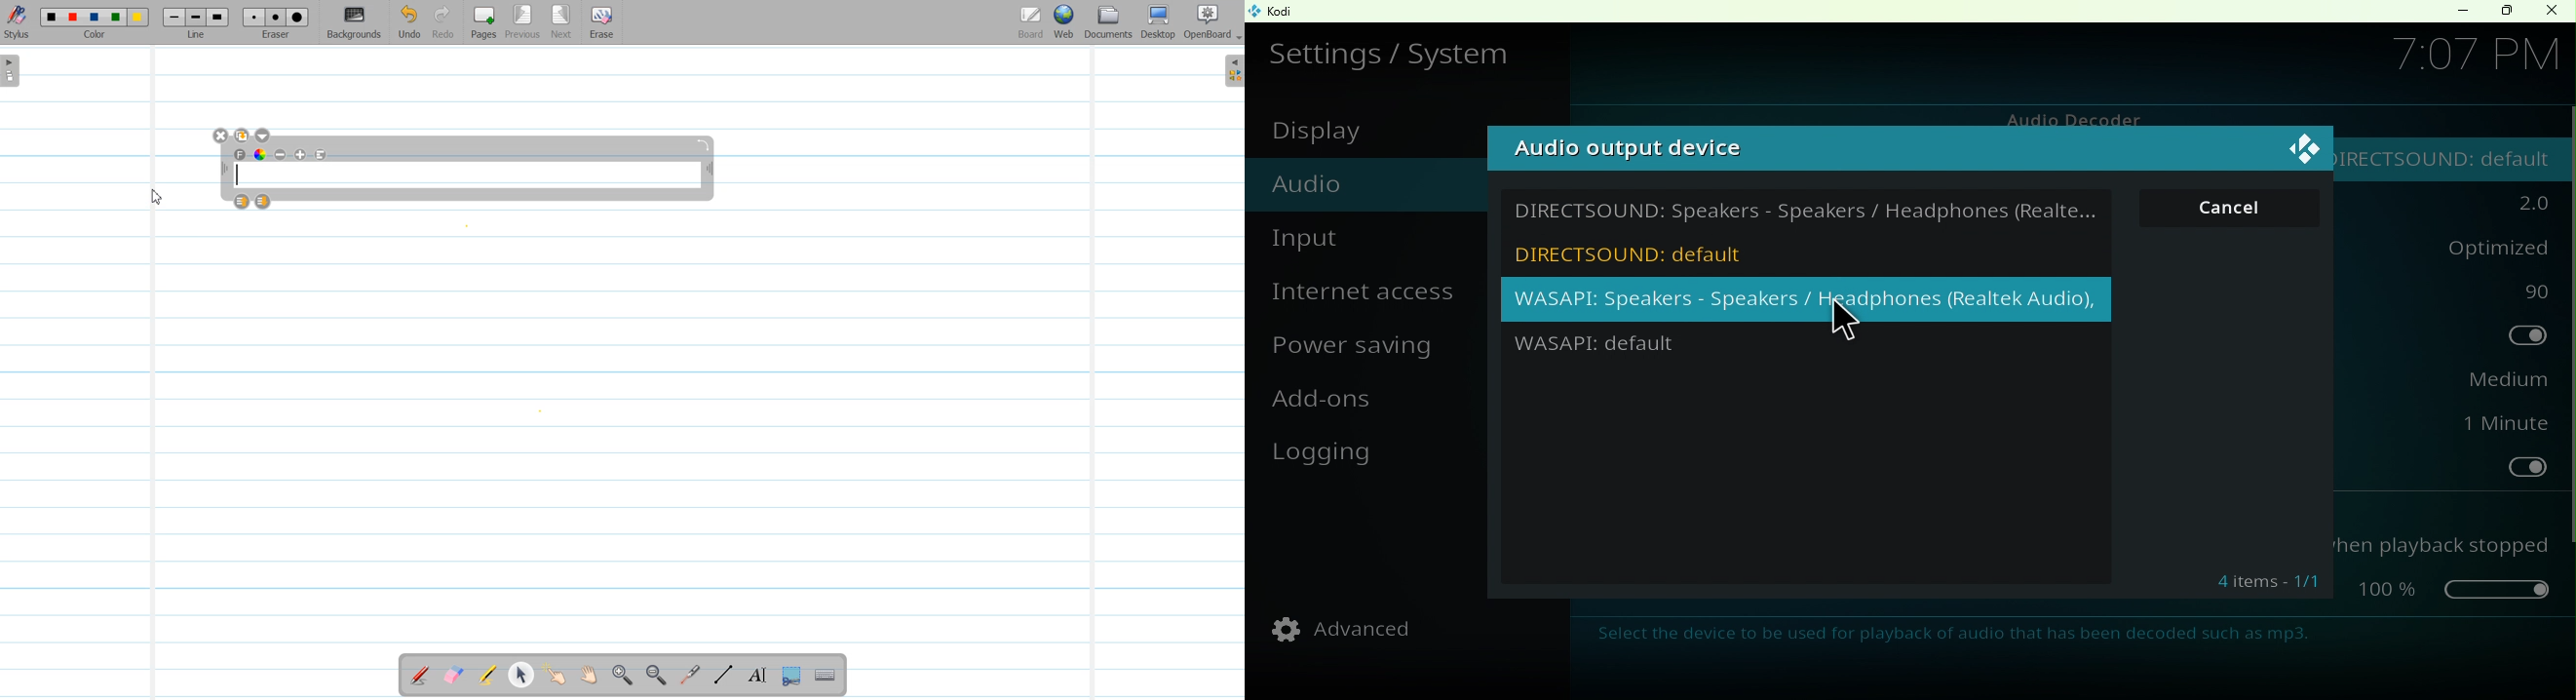 The height and width of the screenshot is (700, 2576). I want to click on Cancel, so click(2231, 207).